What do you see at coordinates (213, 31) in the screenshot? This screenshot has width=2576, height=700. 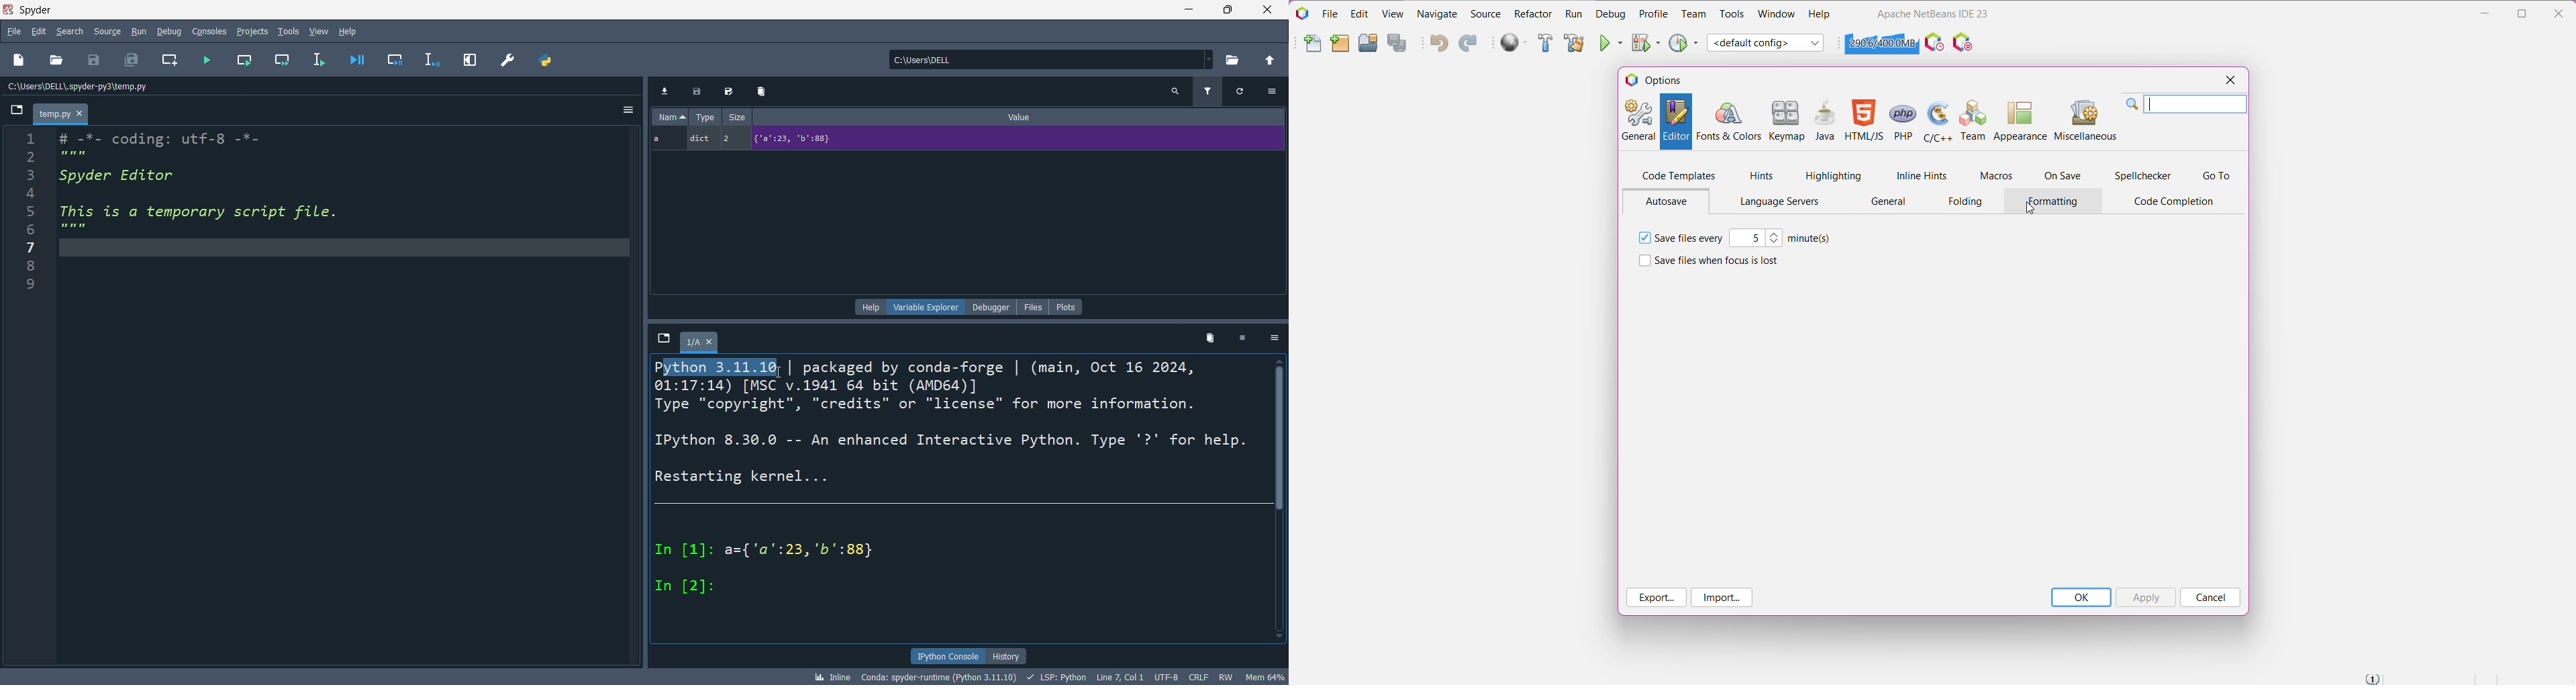 I see `consoles` at bounding box center [213, 31].